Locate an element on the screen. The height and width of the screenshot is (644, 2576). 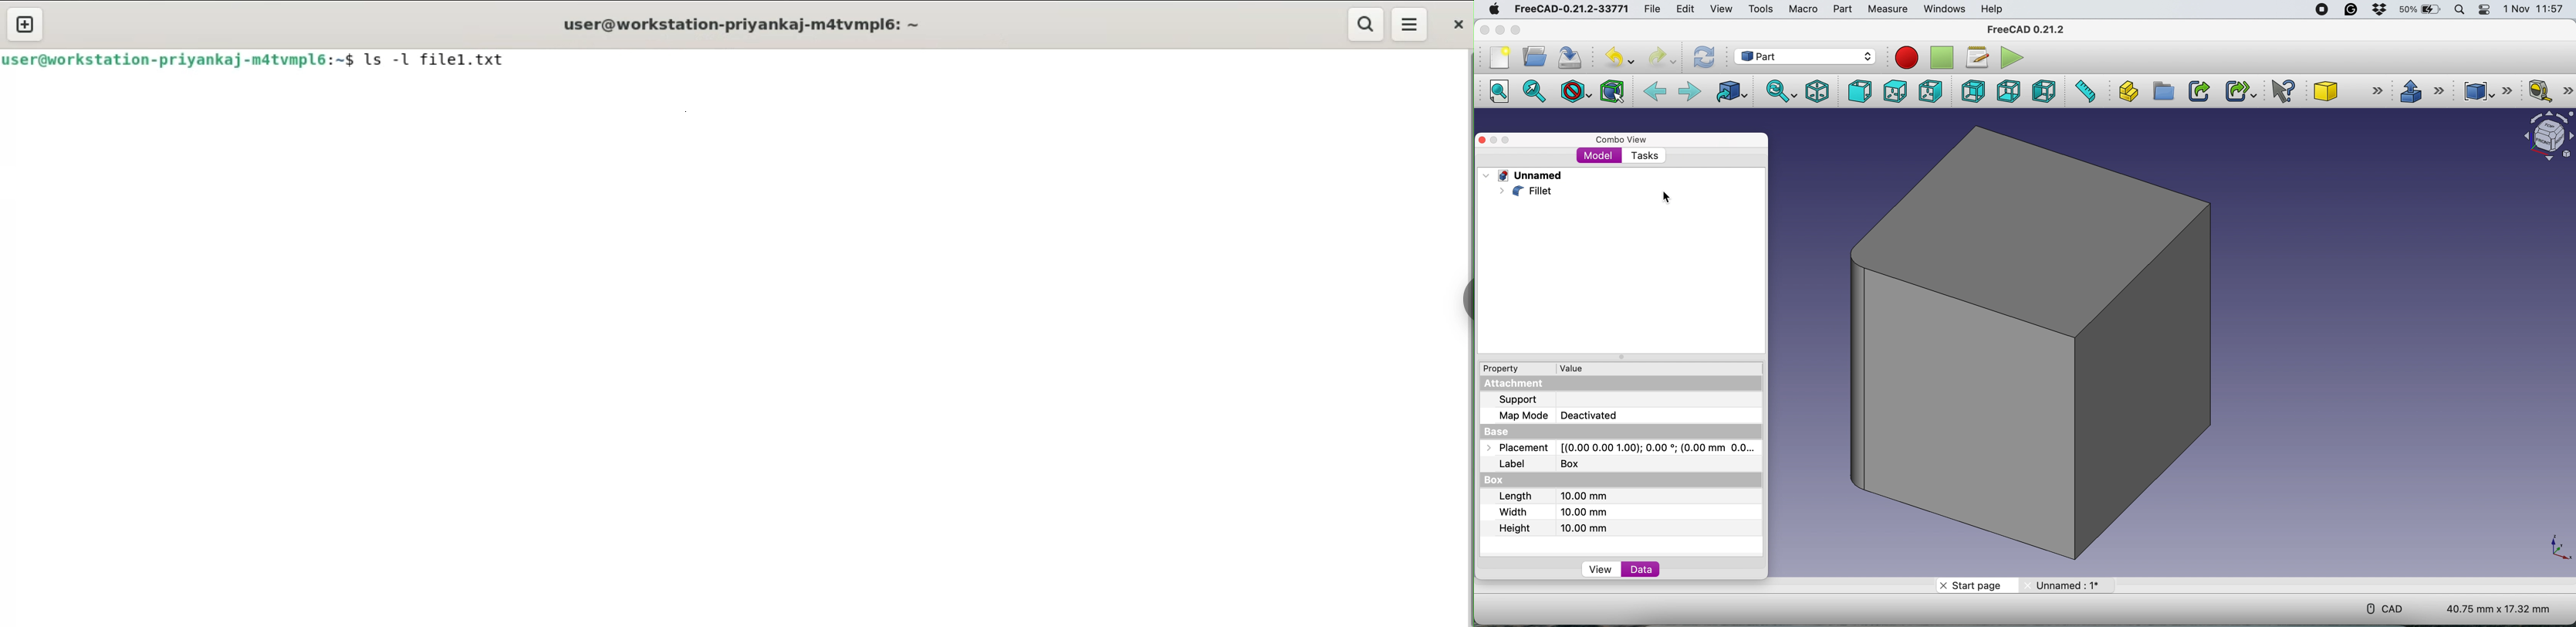
part is located at coordinates (1842, 8).